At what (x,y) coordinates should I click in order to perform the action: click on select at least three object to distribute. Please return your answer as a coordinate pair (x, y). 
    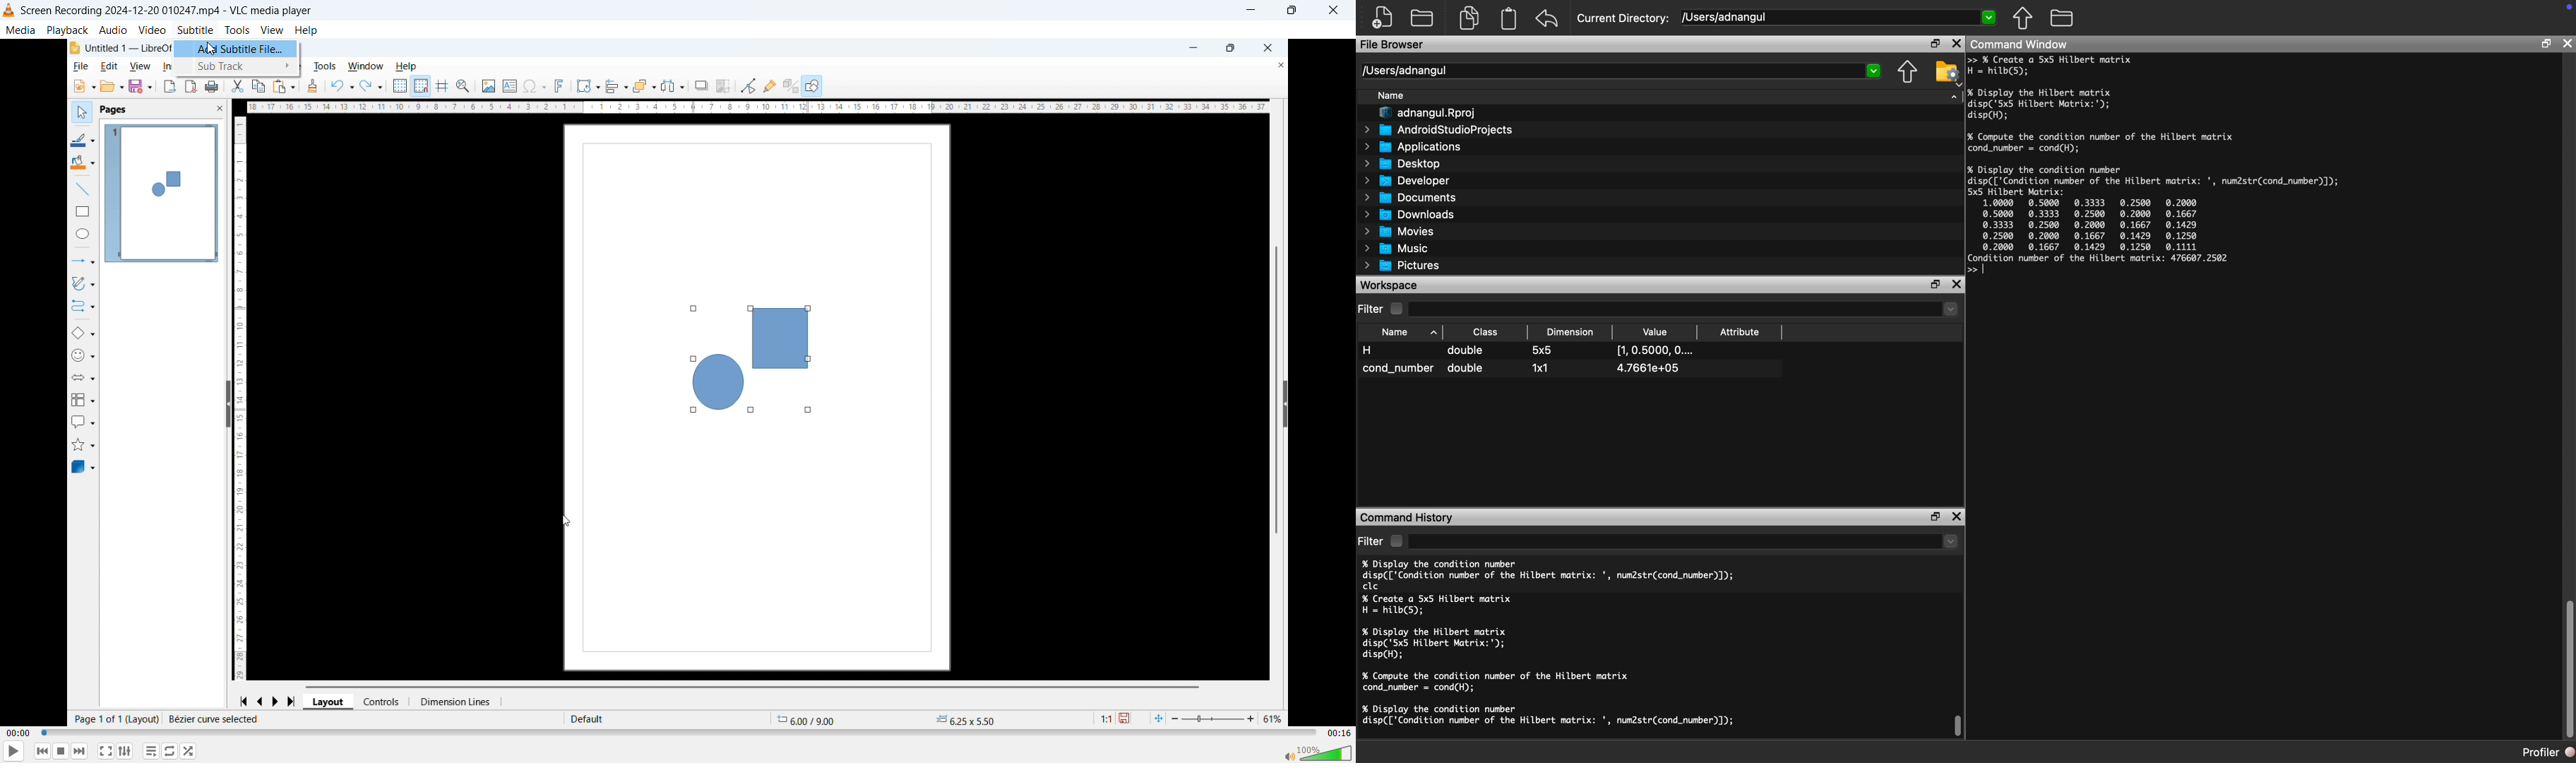
    Looking at the image, I should click on (675, 86).